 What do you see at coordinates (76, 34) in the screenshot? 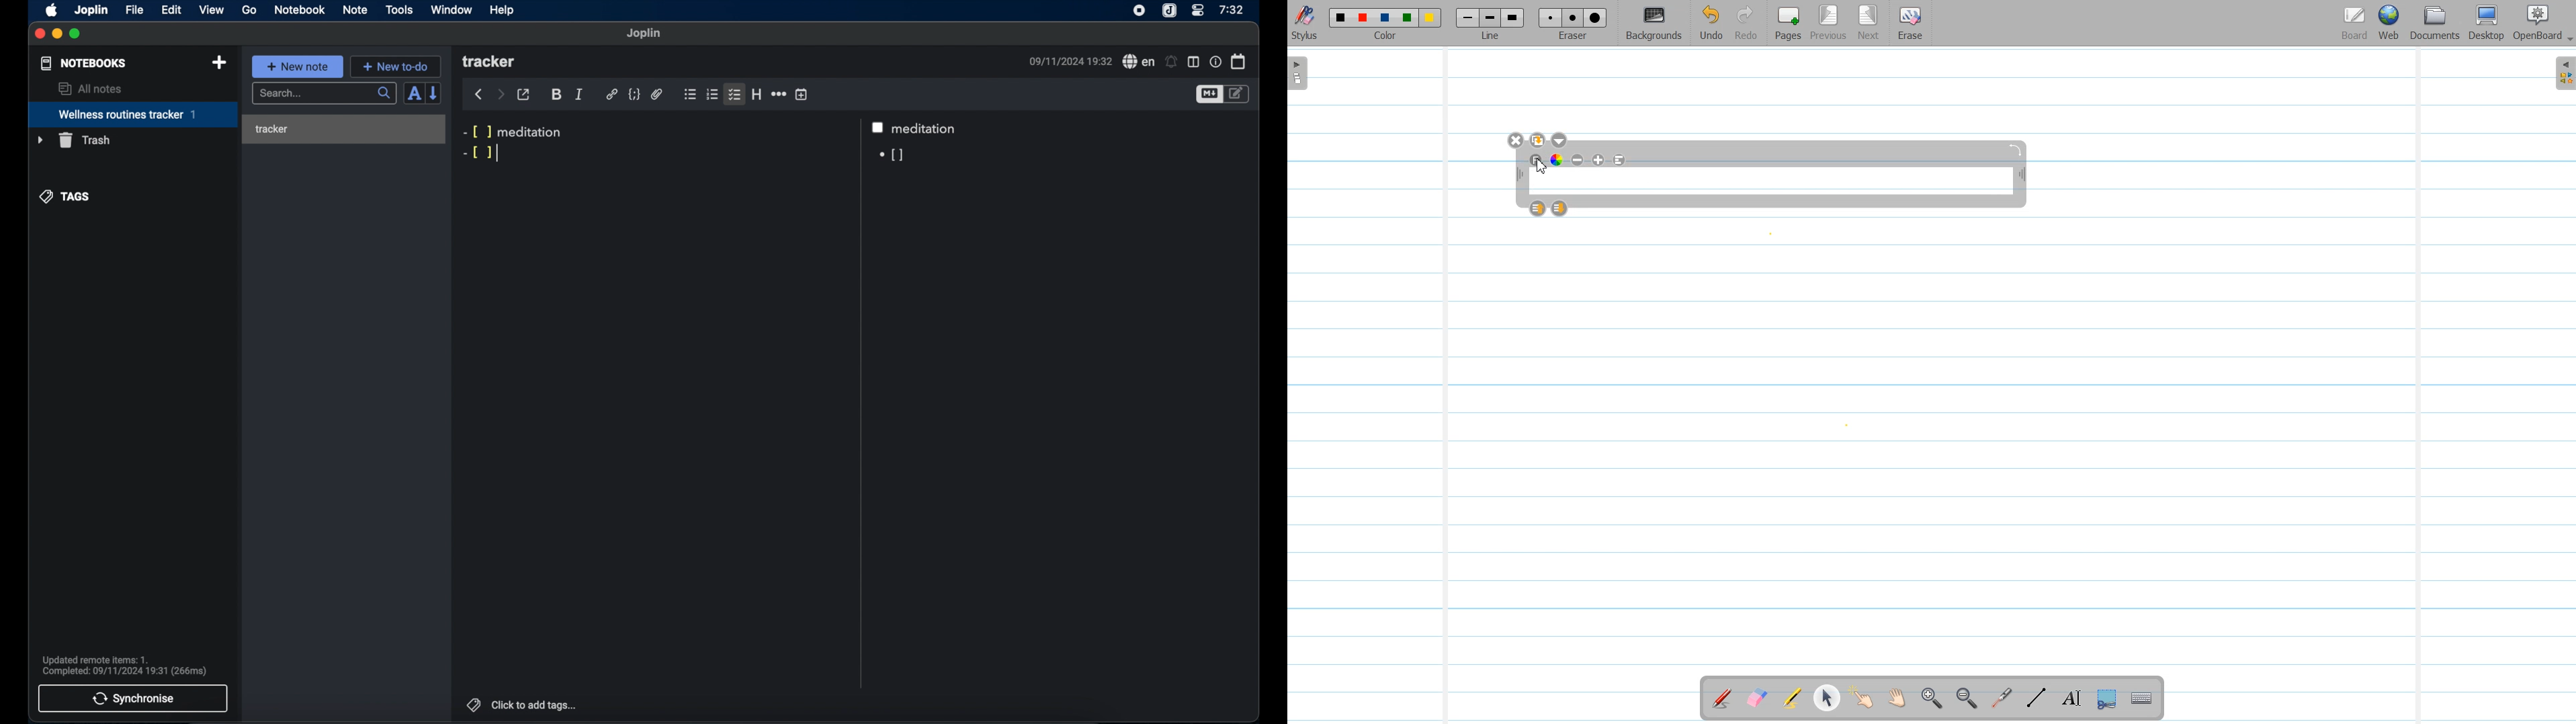
I see `maximize` at bounding box center [76, 34].